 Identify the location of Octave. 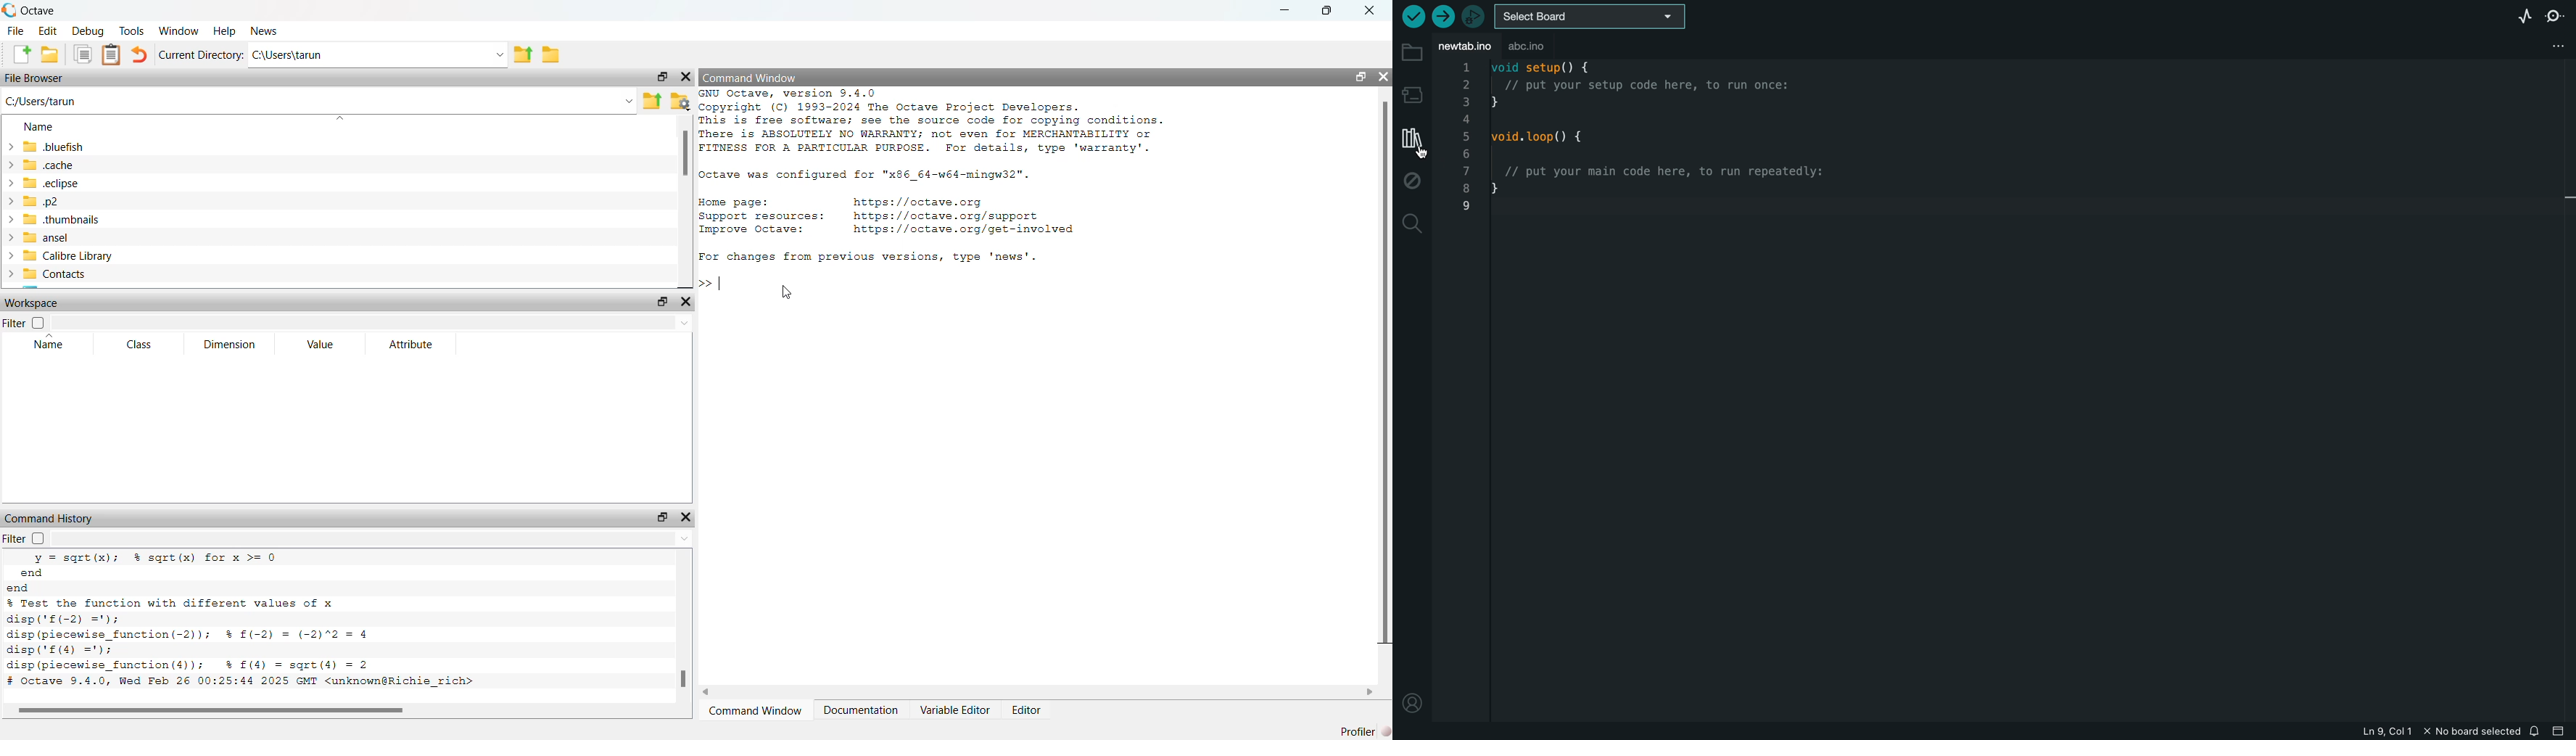
(36, 10).